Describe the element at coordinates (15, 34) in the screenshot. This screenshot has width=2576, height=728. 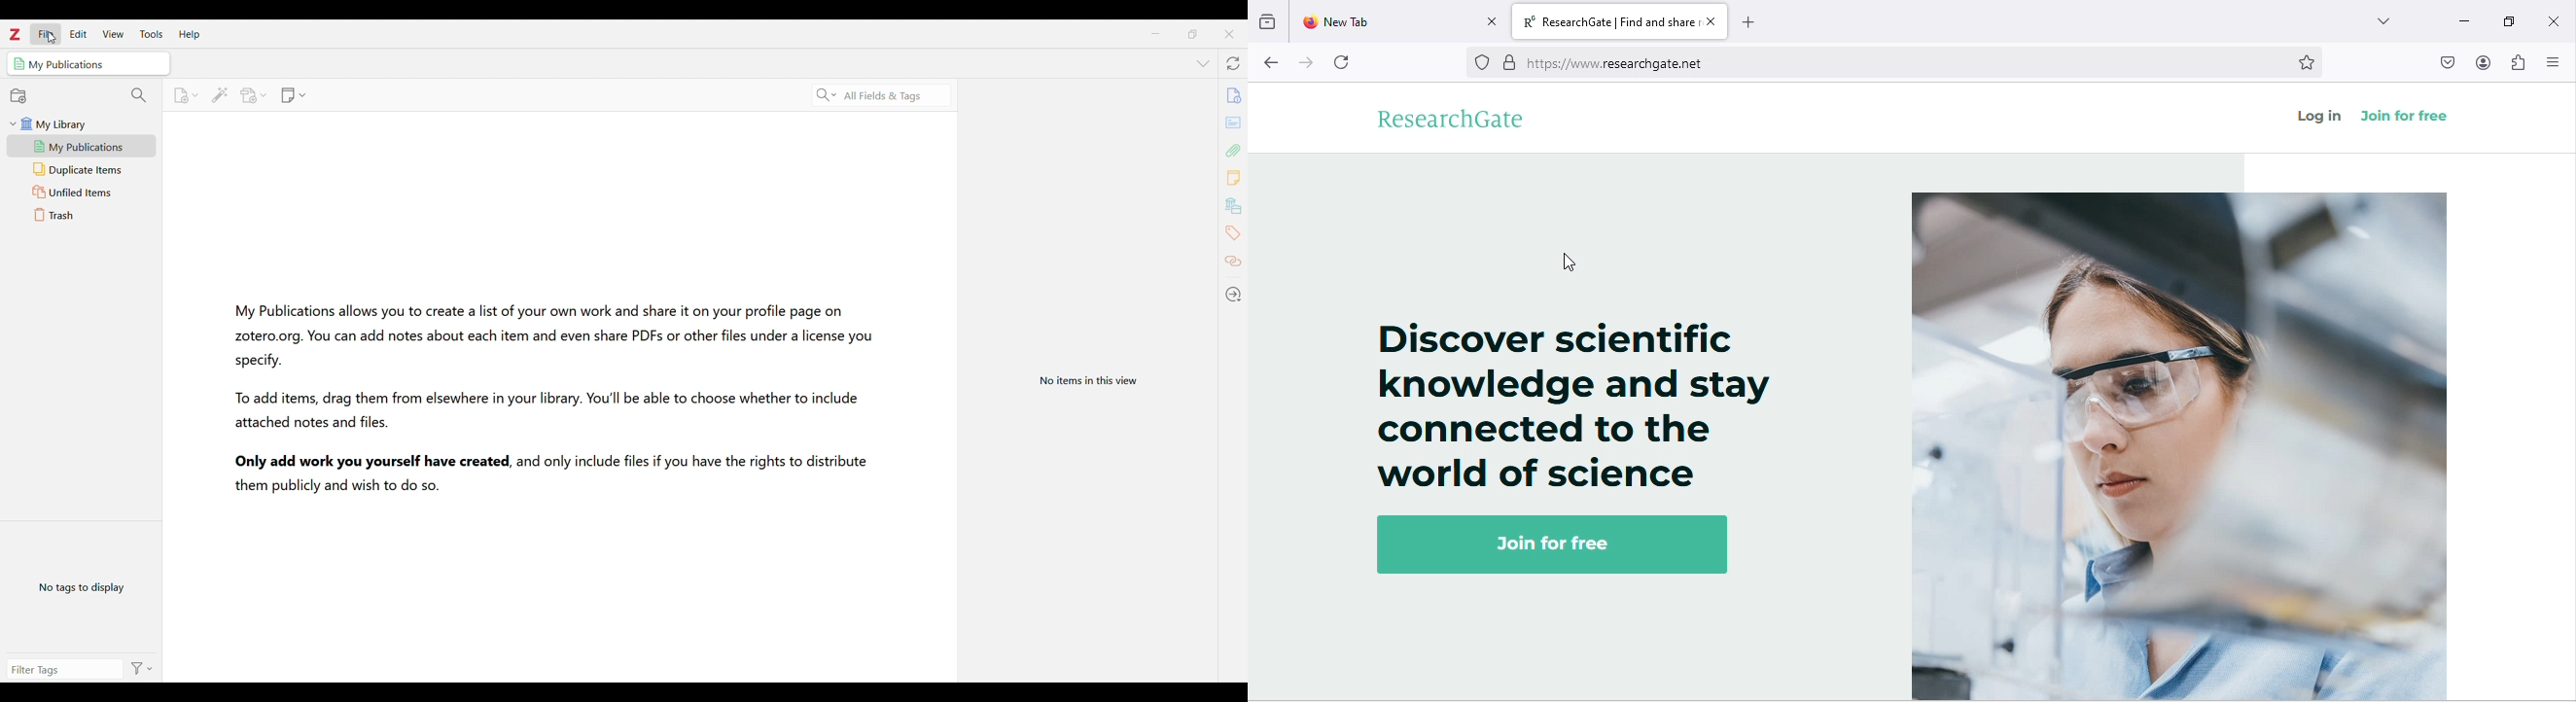
I see `Software logo` at that location.